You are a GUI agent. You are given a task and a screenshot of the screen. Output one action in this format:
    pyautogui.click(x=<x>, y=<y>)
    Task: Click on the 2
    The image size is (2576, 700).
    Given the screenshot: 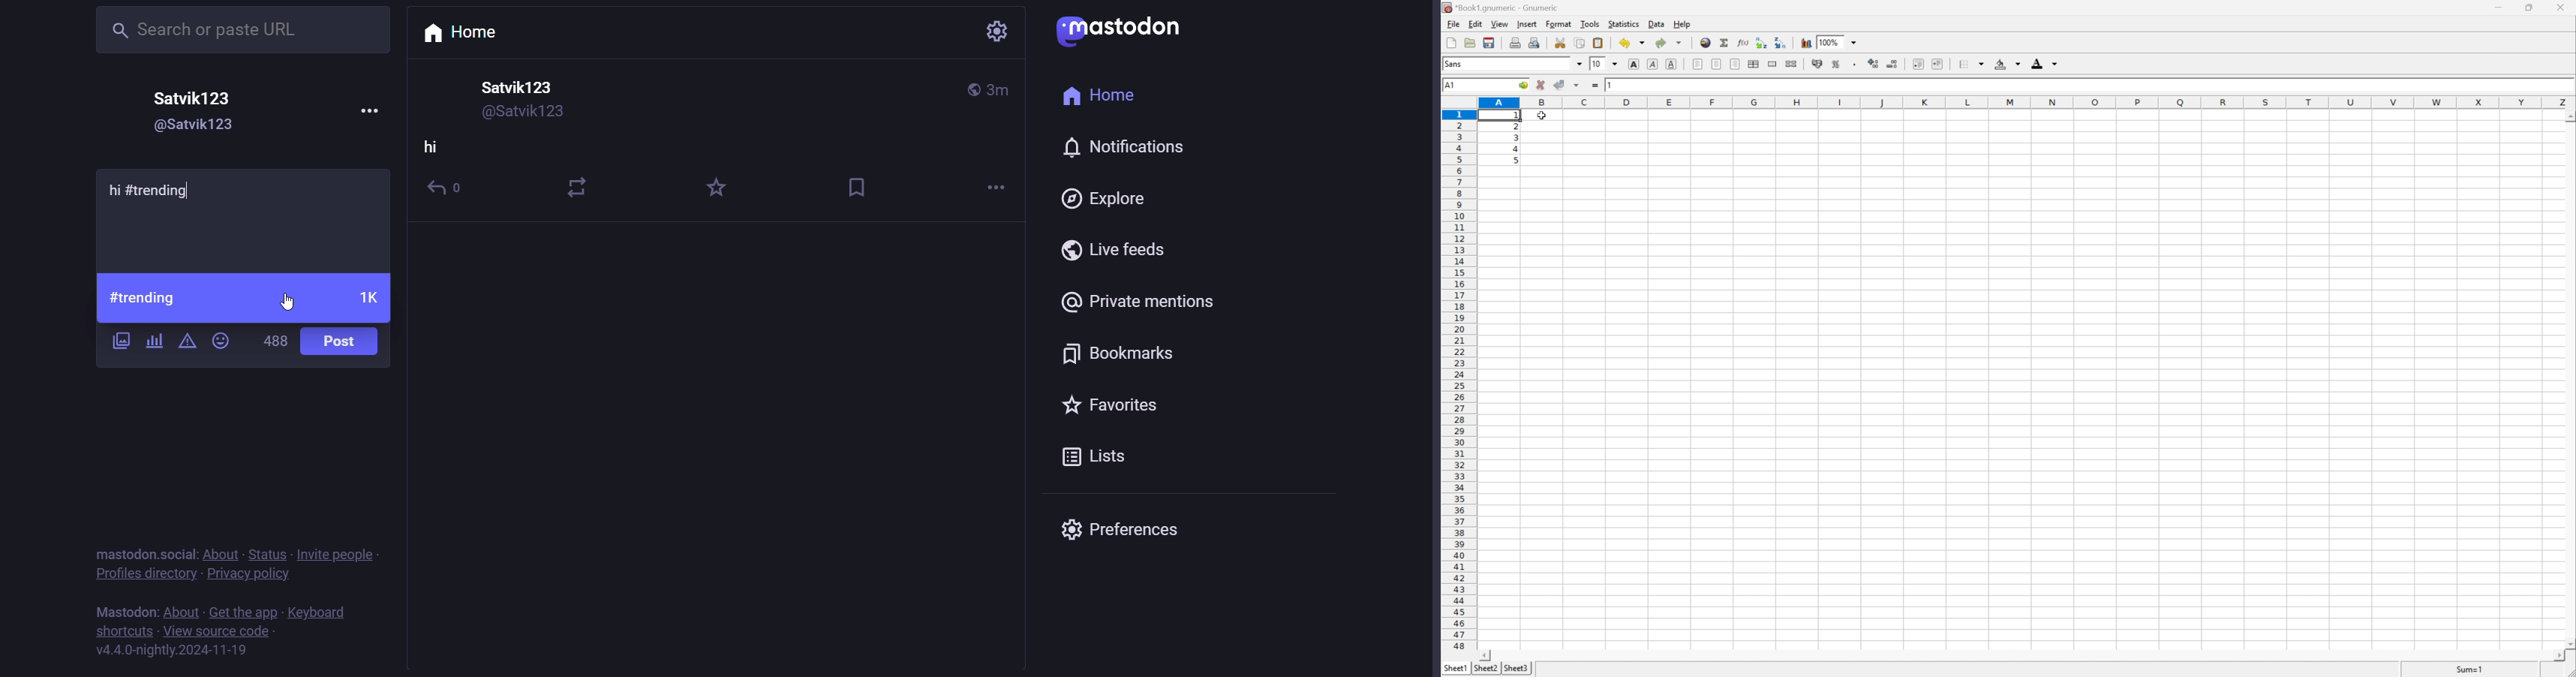 What is the action you would take?
    pyautogui.click(x=1515, y=125)
    